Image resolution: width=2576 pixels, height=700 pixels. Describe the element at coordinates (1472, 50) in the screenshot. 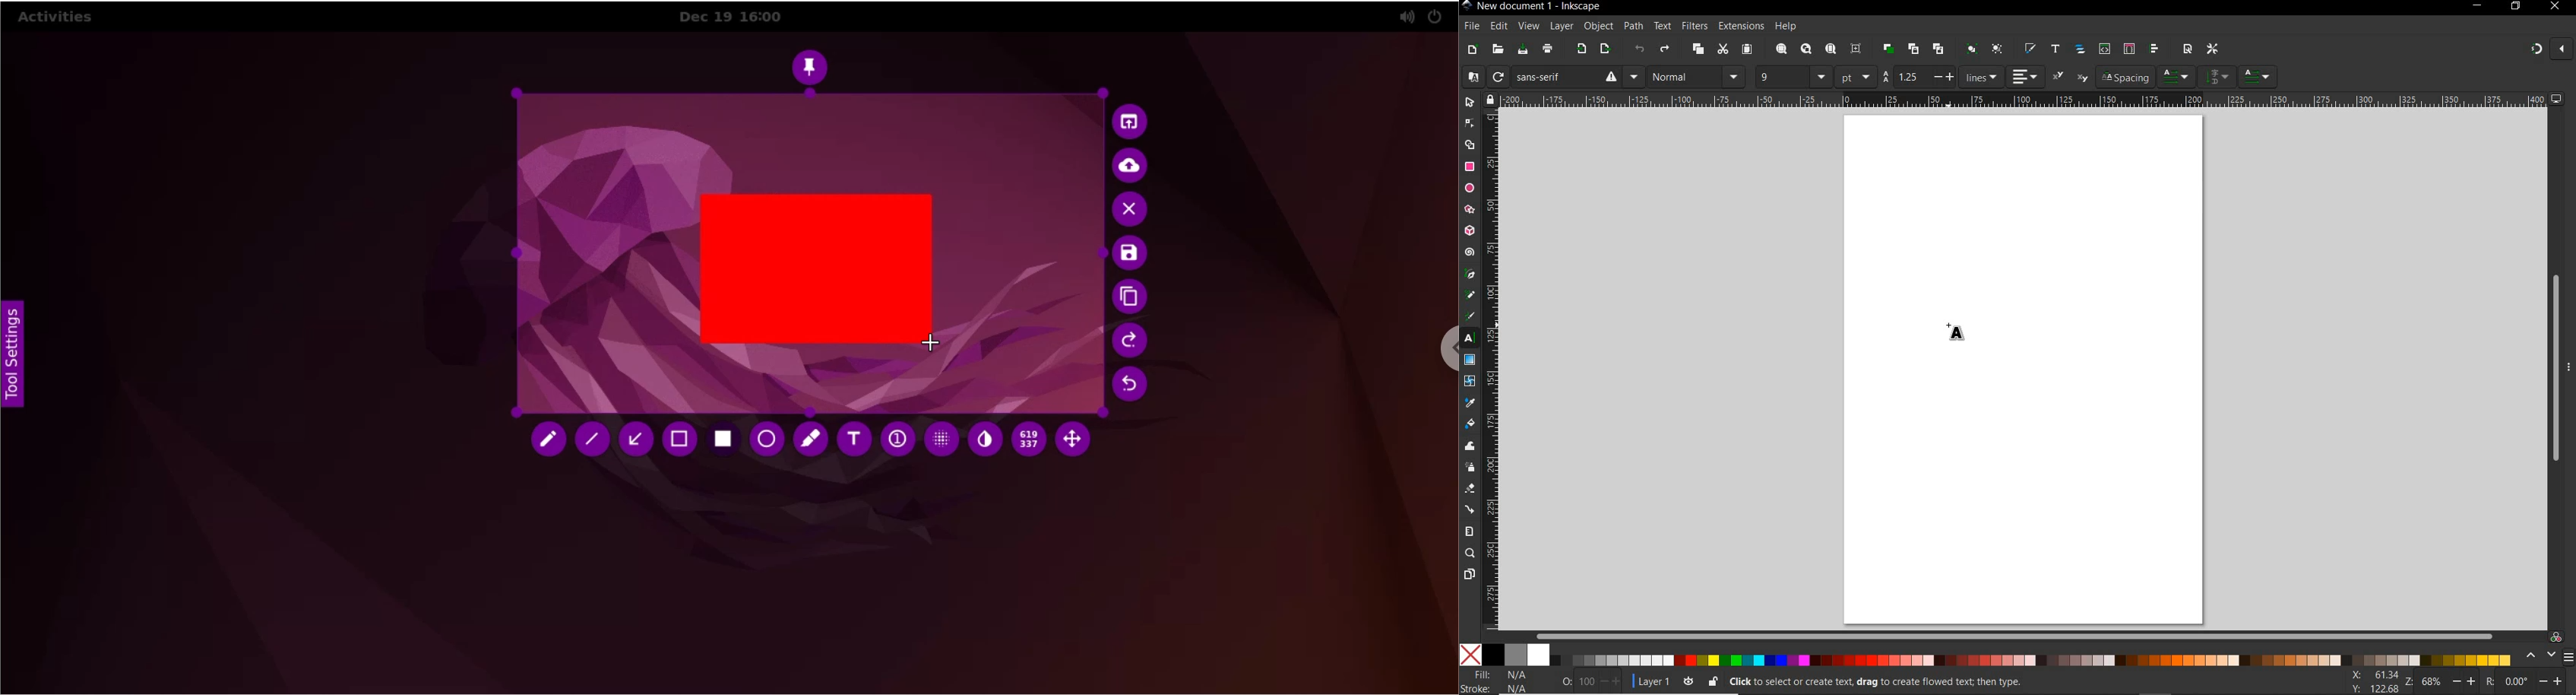

I see `new` at that location.